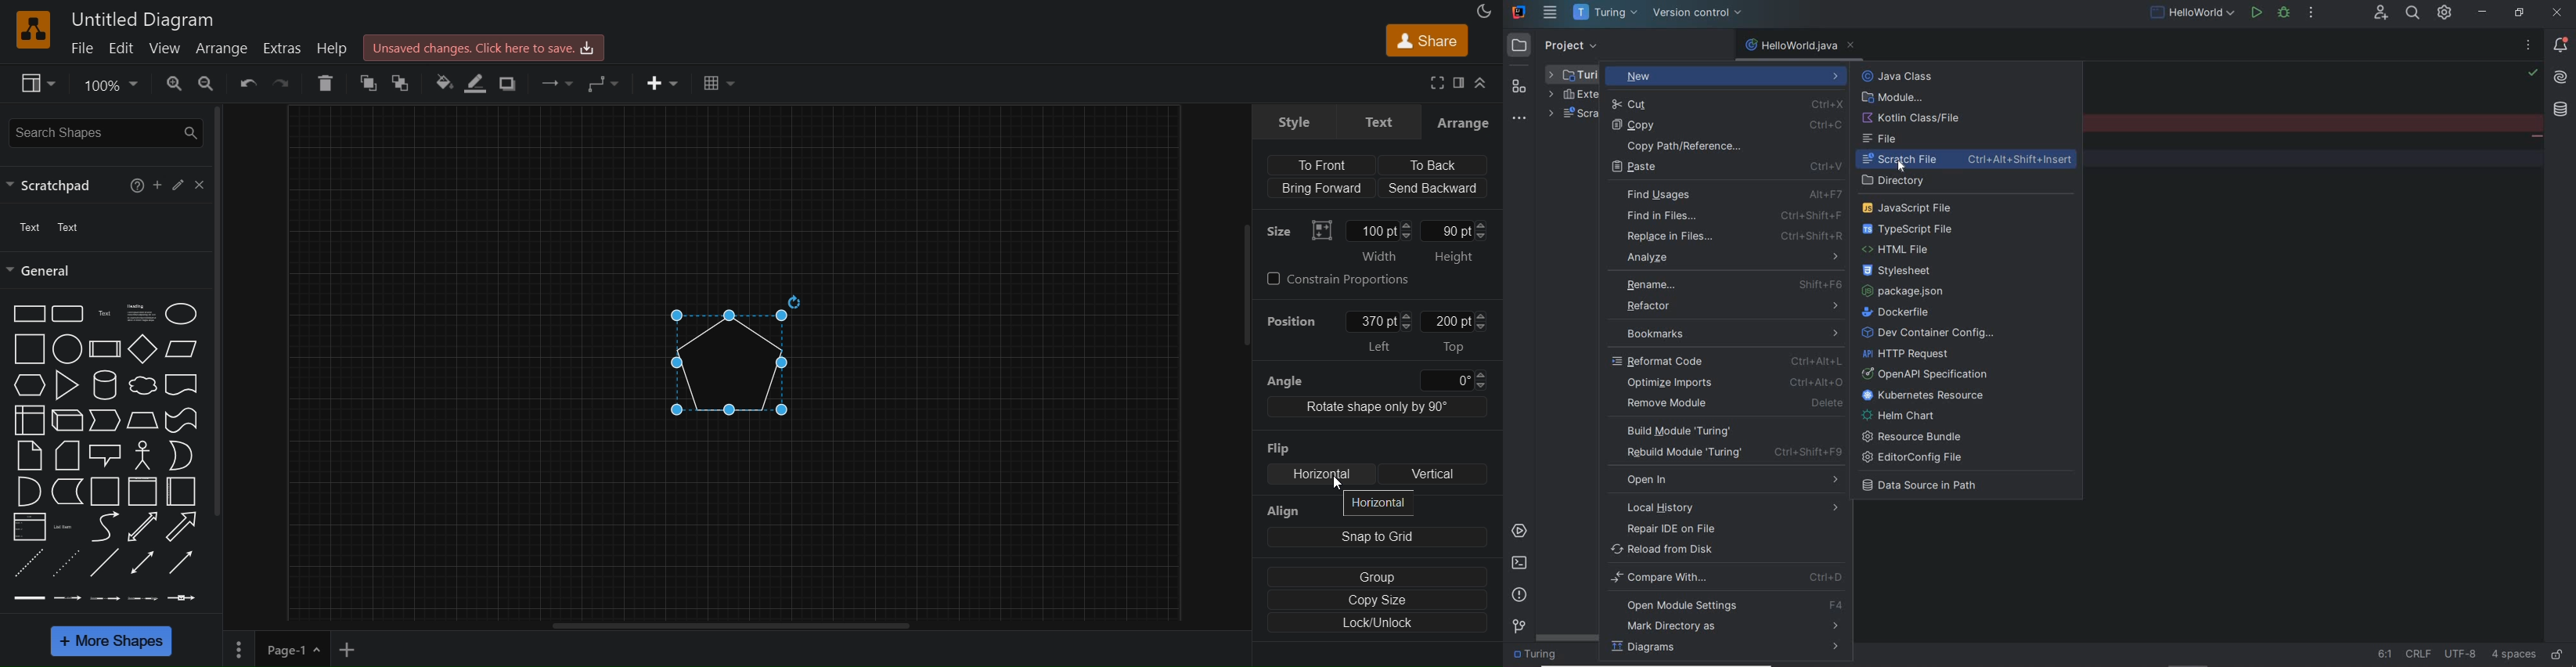 The image size is (2576, 672). I want to click on Untitled diagram - project title, so click(142, 20).